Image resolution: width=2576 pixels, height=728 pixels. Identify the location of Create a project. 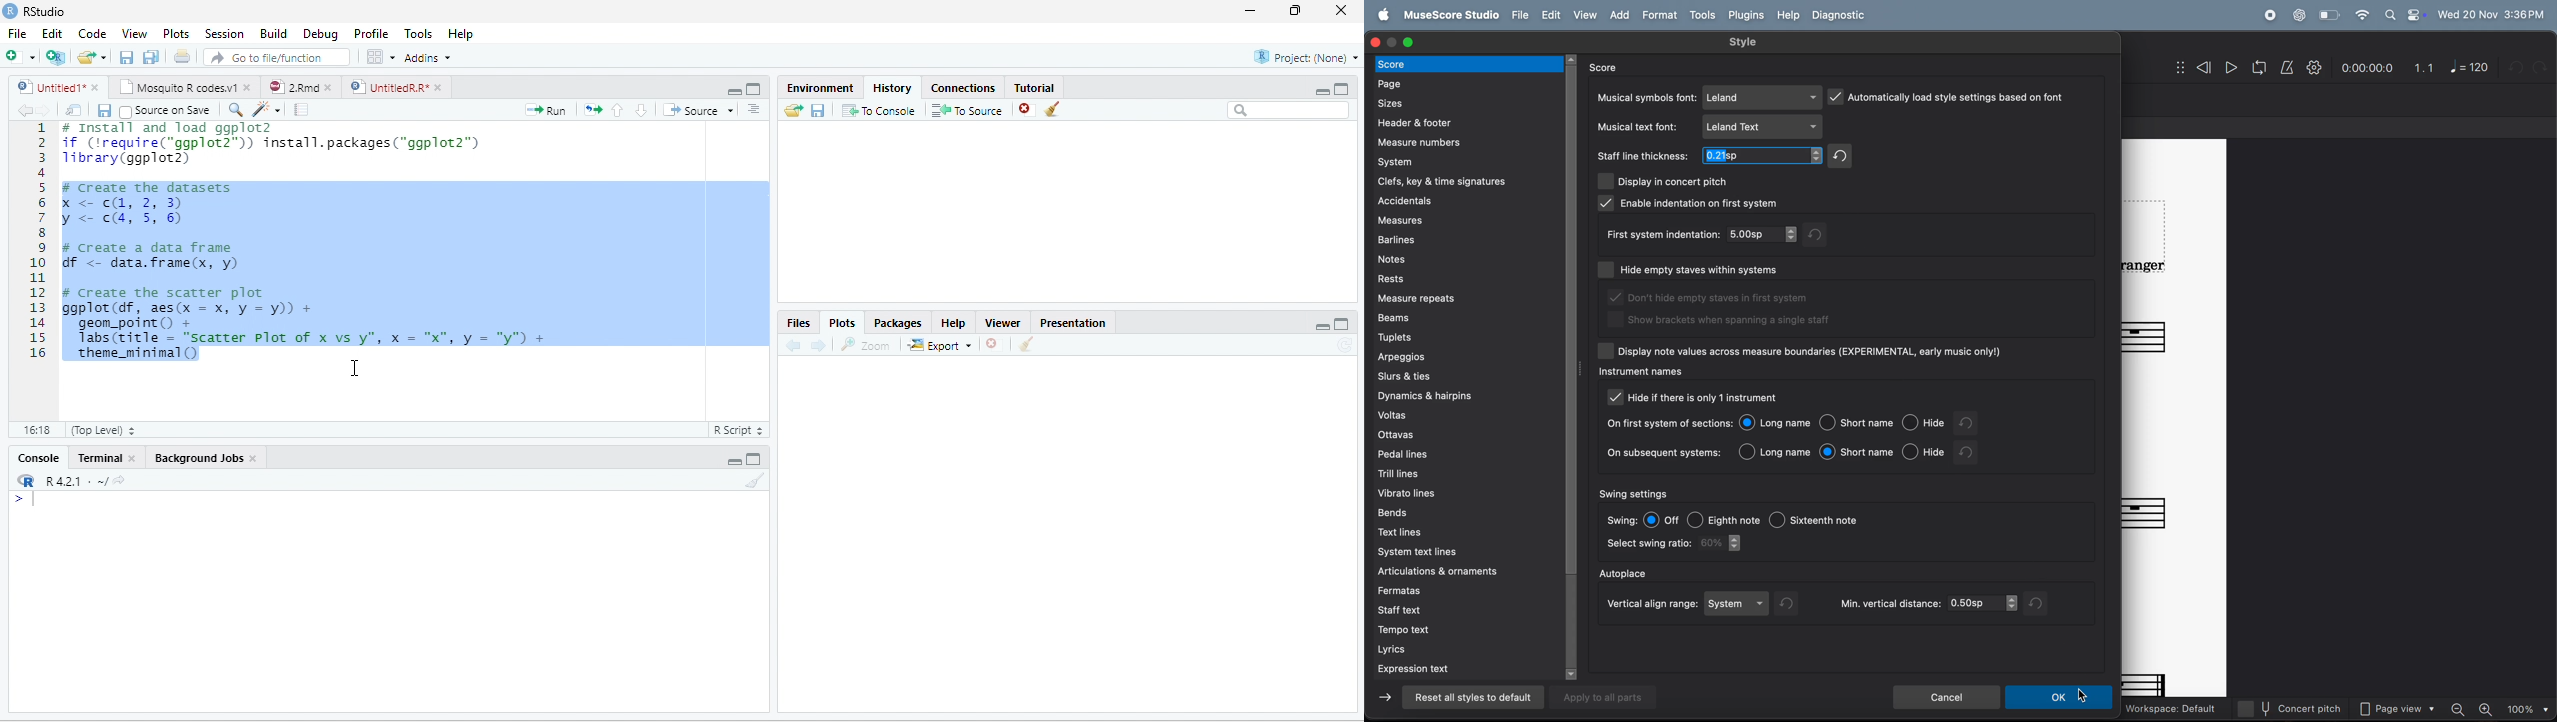
(57, 55).